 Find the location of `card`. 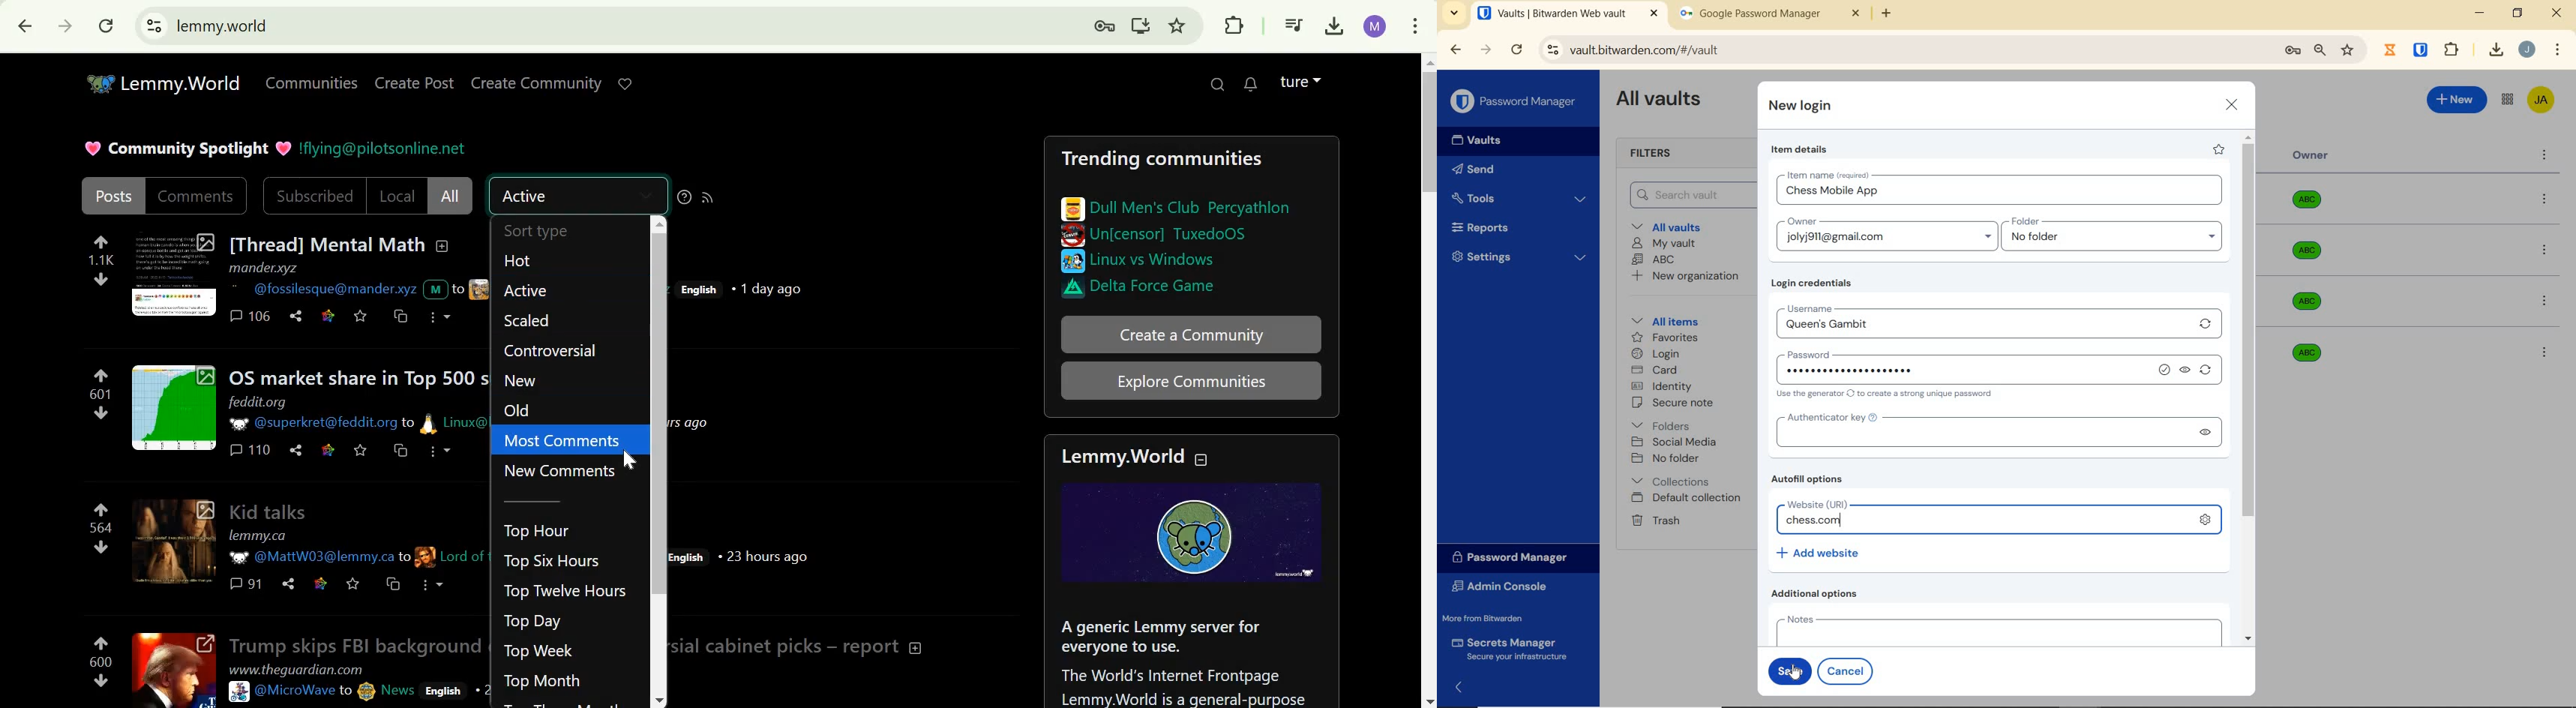

card is located at coordinates (1654, 371).